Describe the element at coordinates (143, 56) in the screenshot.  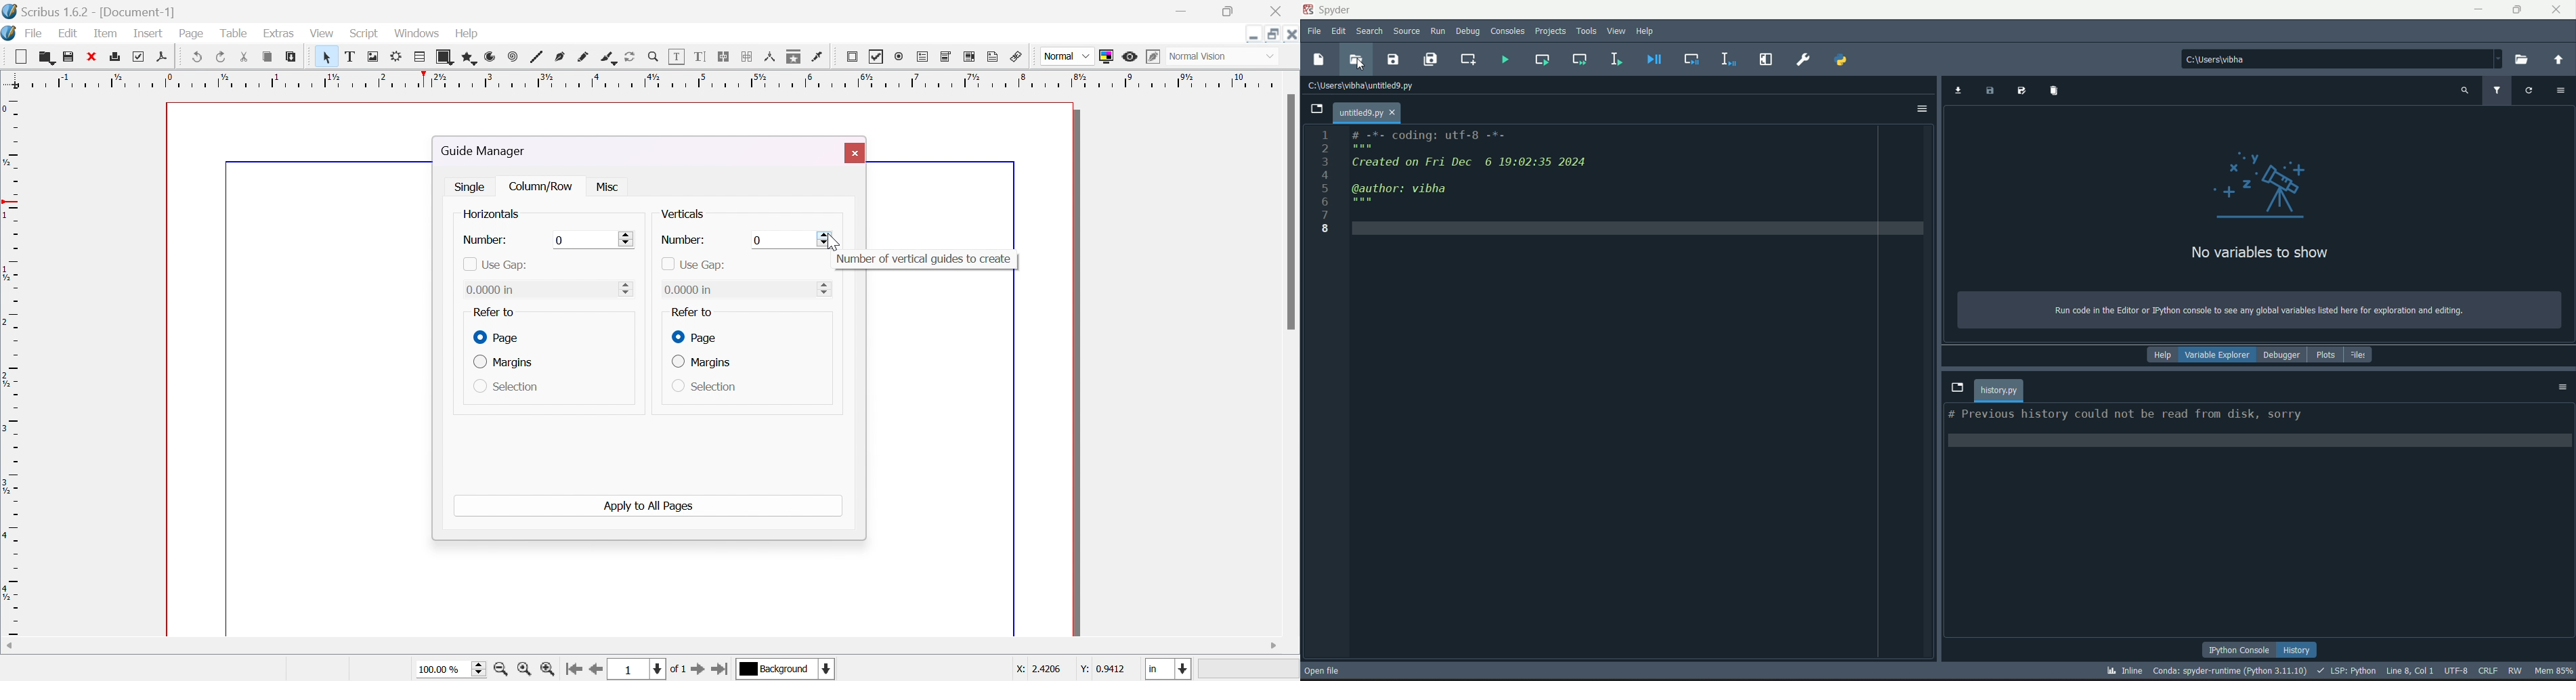
I see `preflight verifier` at that location.